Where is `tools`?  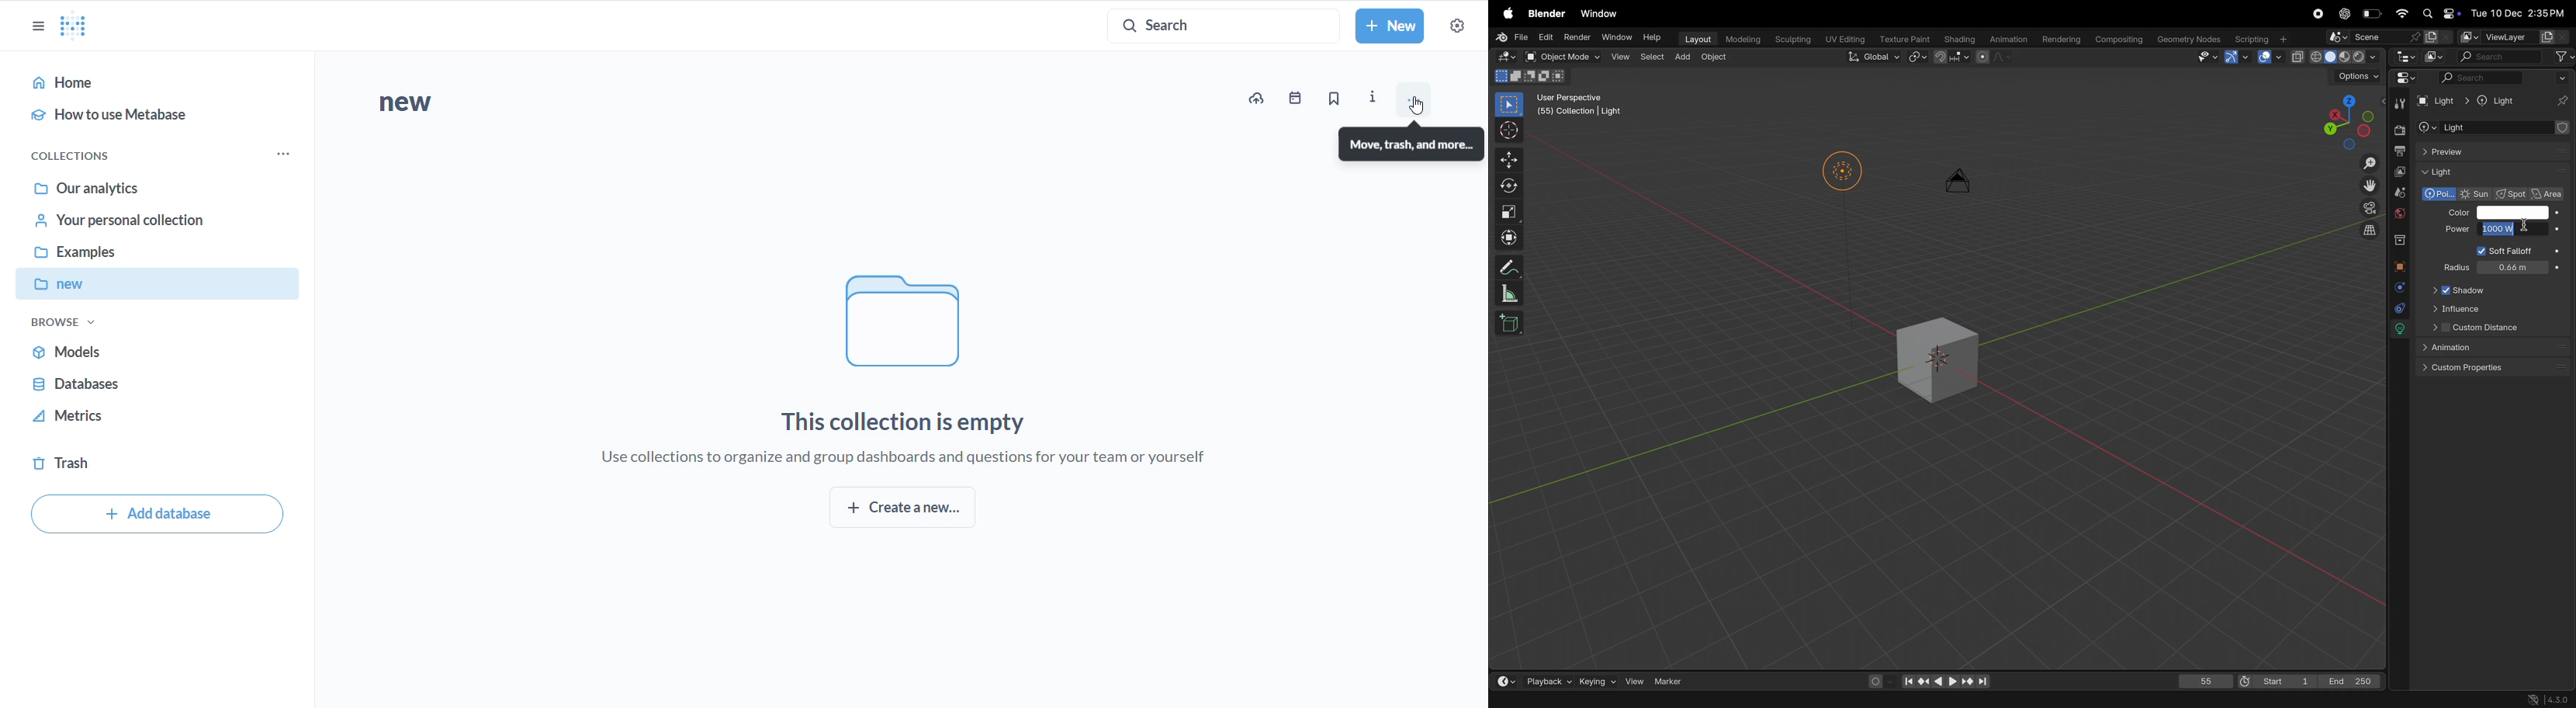 tools is located at coordinates (2399, 102).